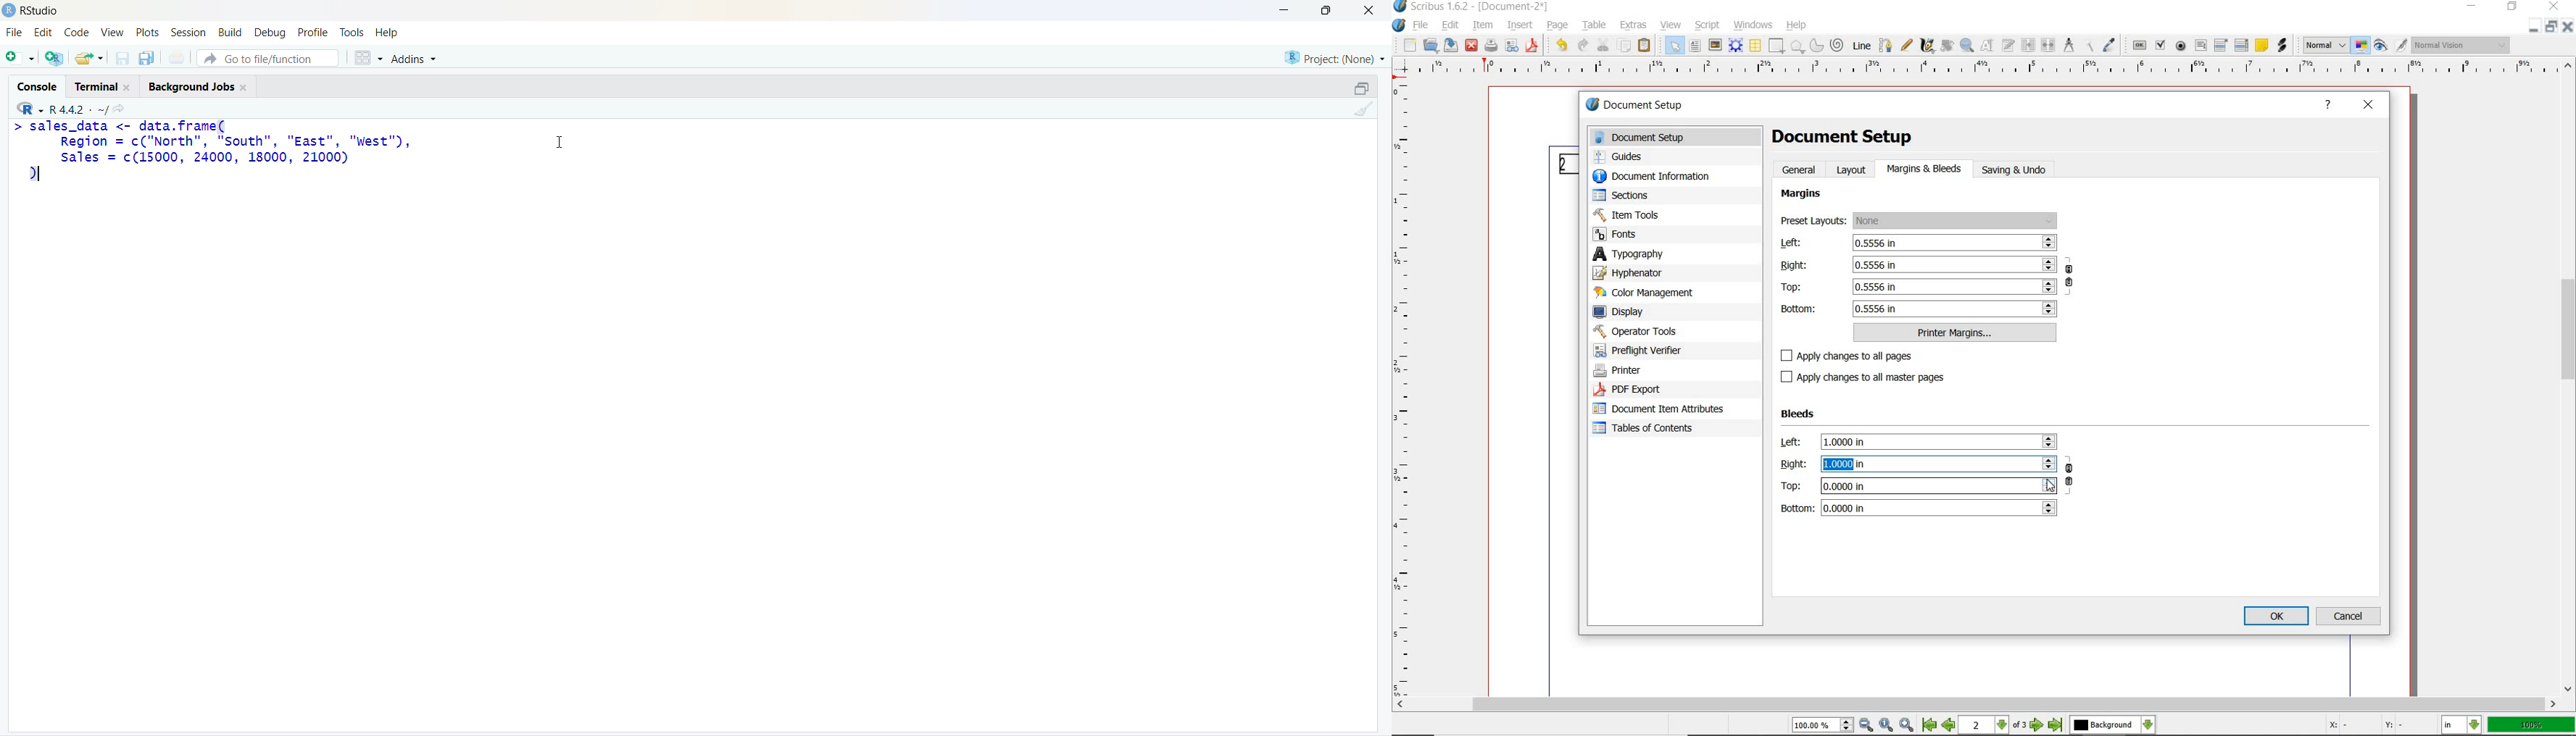 The height and width of the screenshot is (756, 2576). I want to click on Tables of contents, so click(1653, 429).